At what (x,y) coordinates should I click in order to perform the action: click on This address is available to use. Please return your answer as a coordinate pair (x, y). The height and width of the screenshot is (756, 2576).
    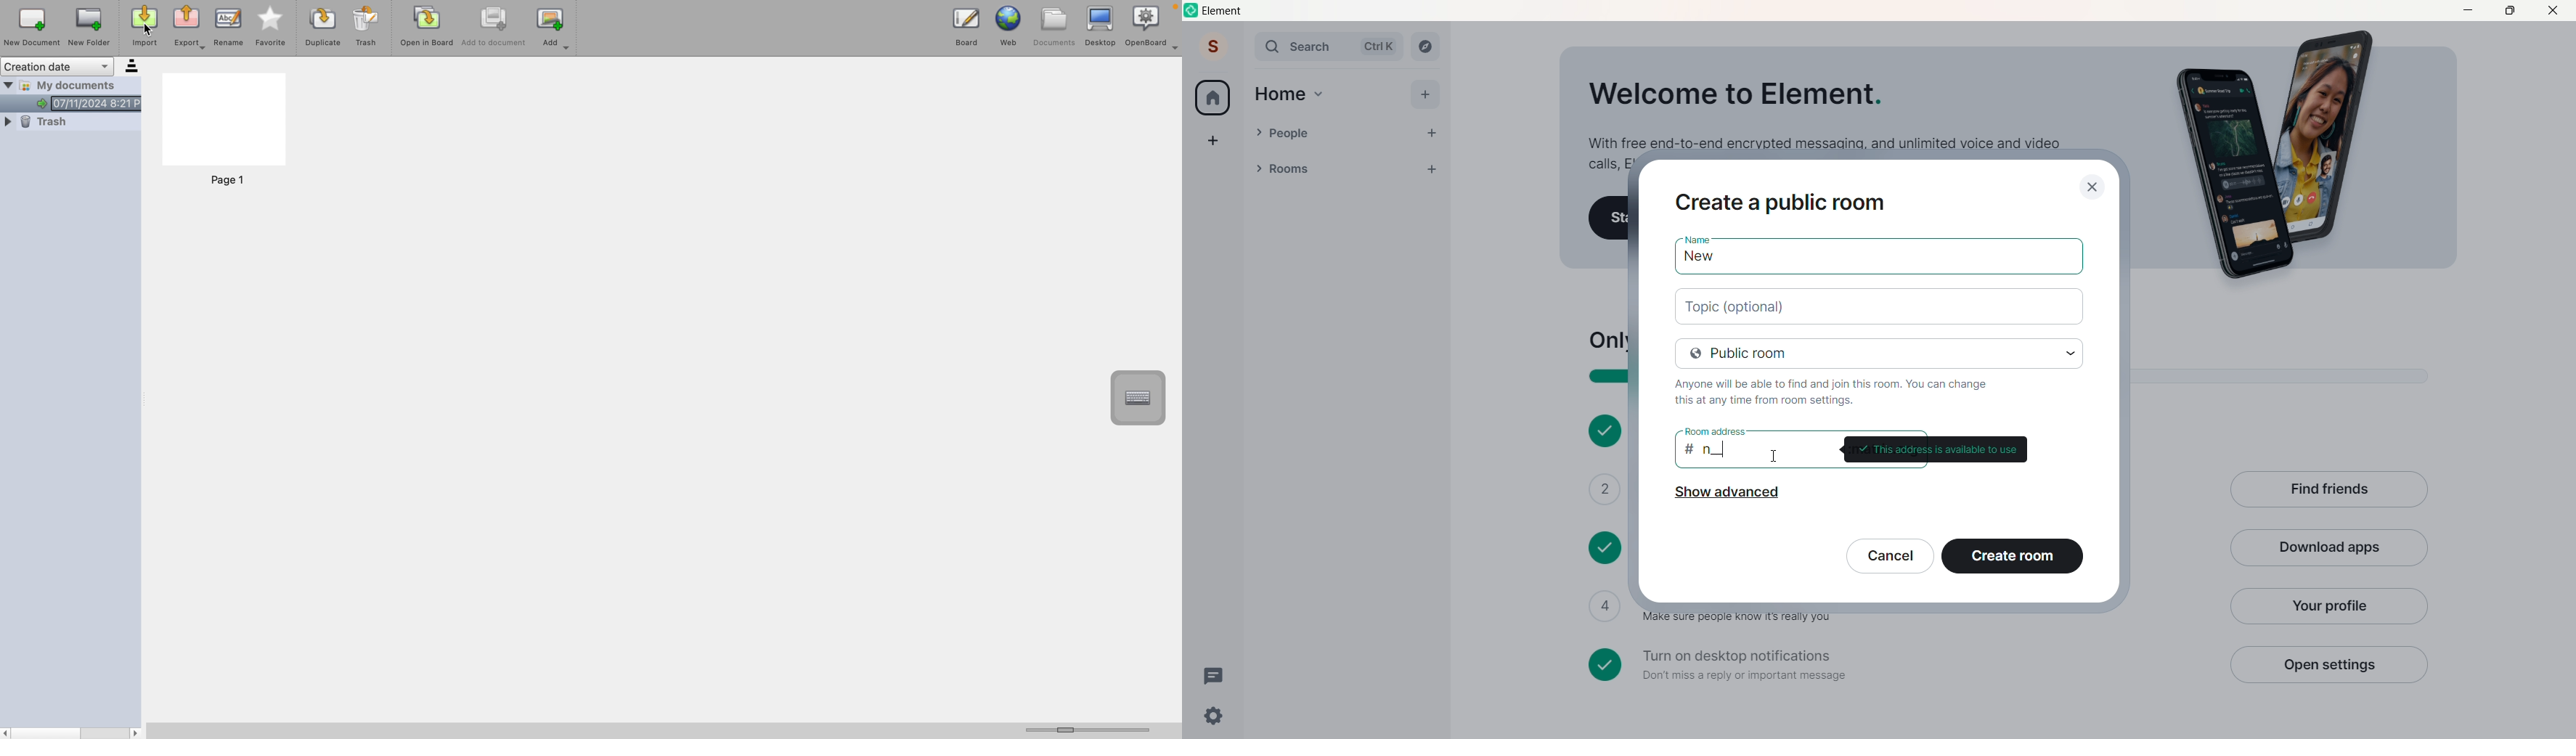
    Looking at the image, I should click on (1934, 449).